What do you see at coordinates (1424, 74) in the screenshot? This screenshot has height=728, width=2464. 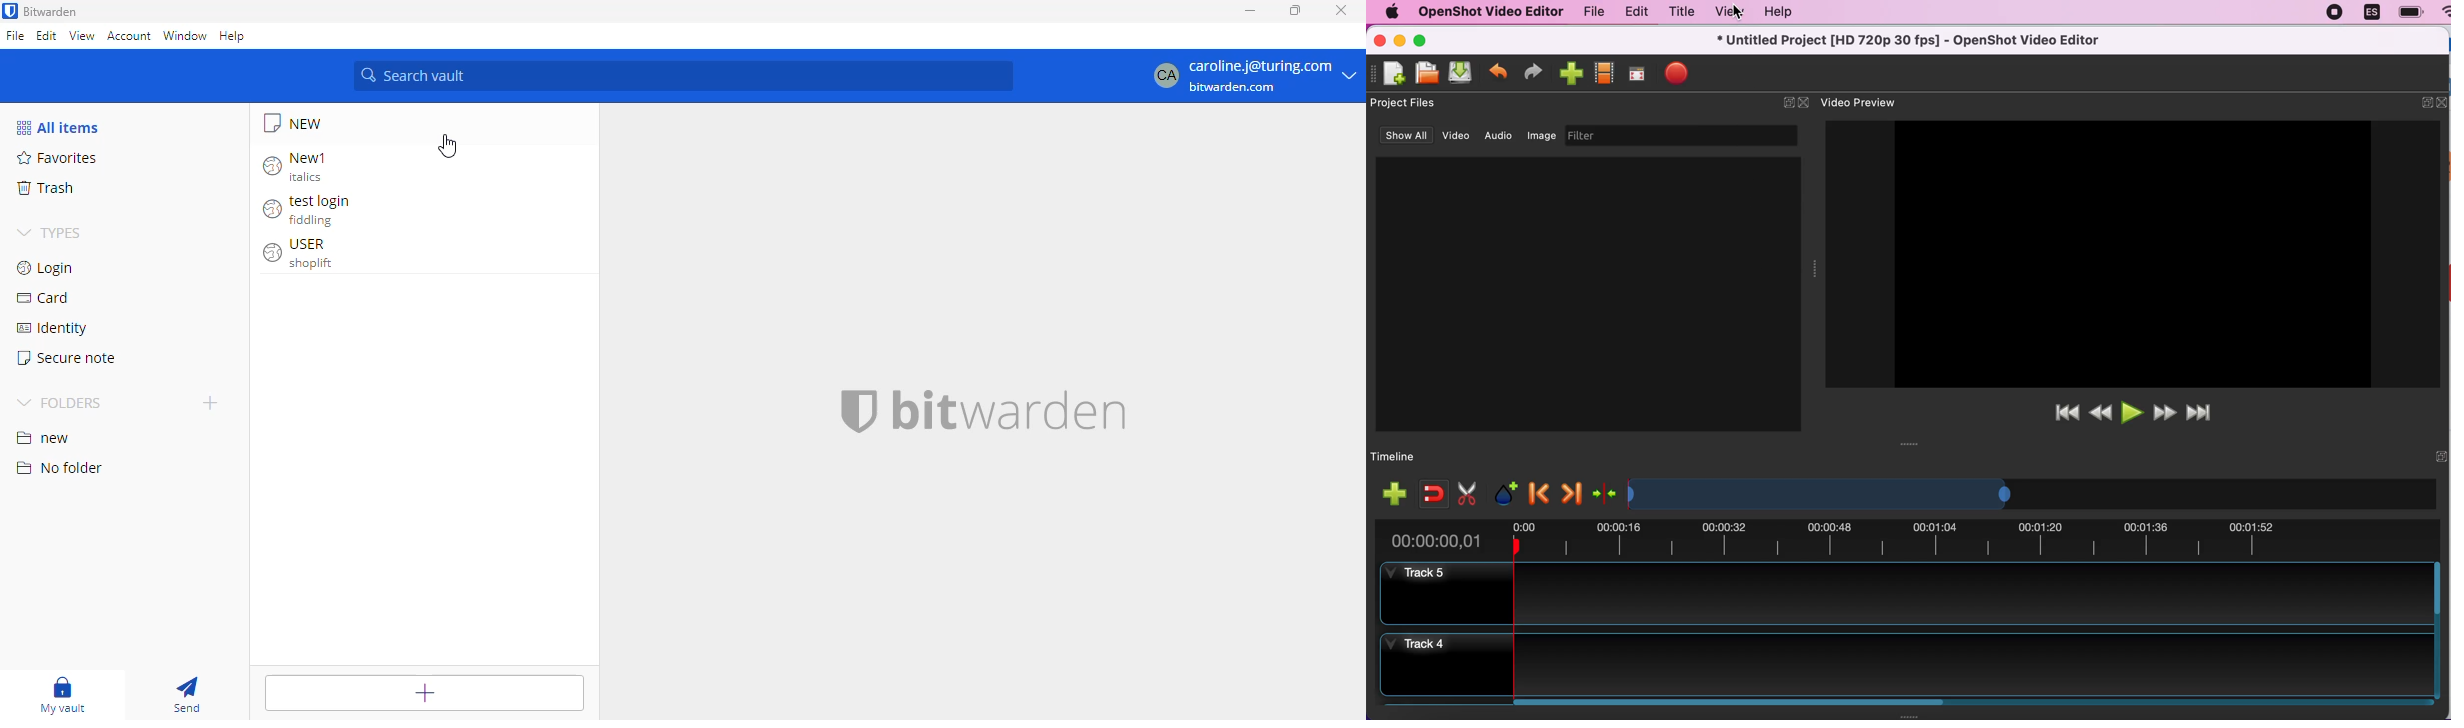 I see `open file` at bounding box center [1424, 74].